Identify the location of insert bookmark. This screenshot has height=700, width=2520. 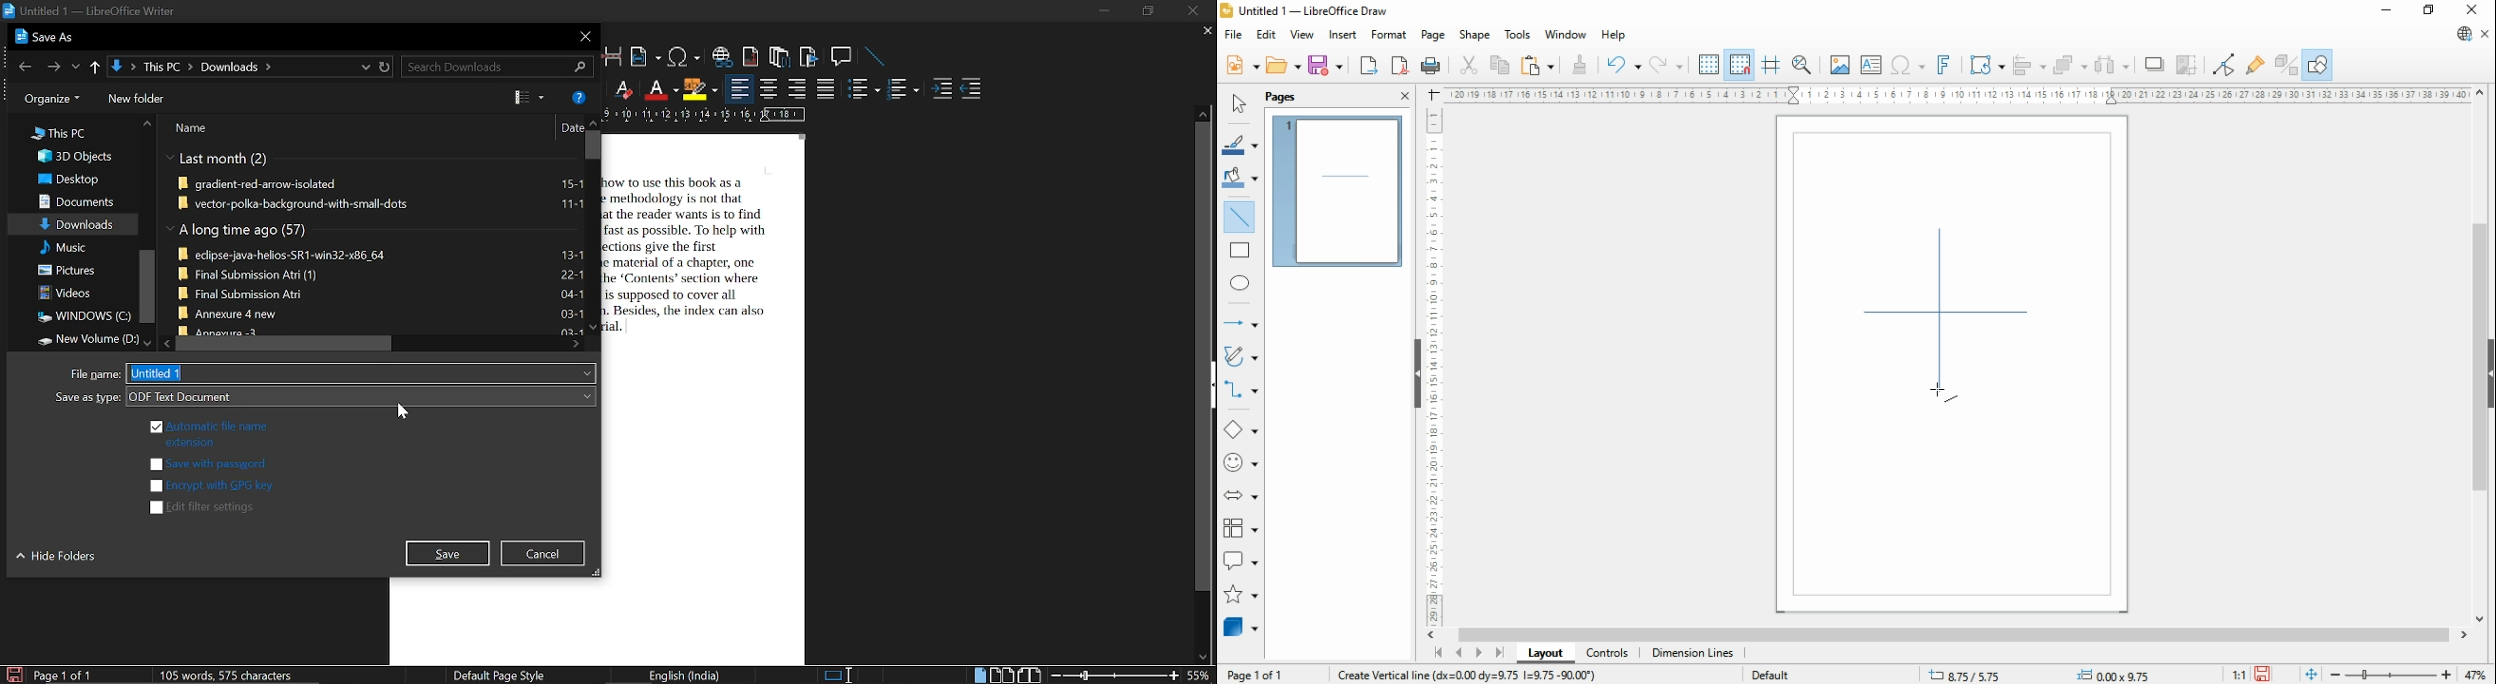
(810, 57).